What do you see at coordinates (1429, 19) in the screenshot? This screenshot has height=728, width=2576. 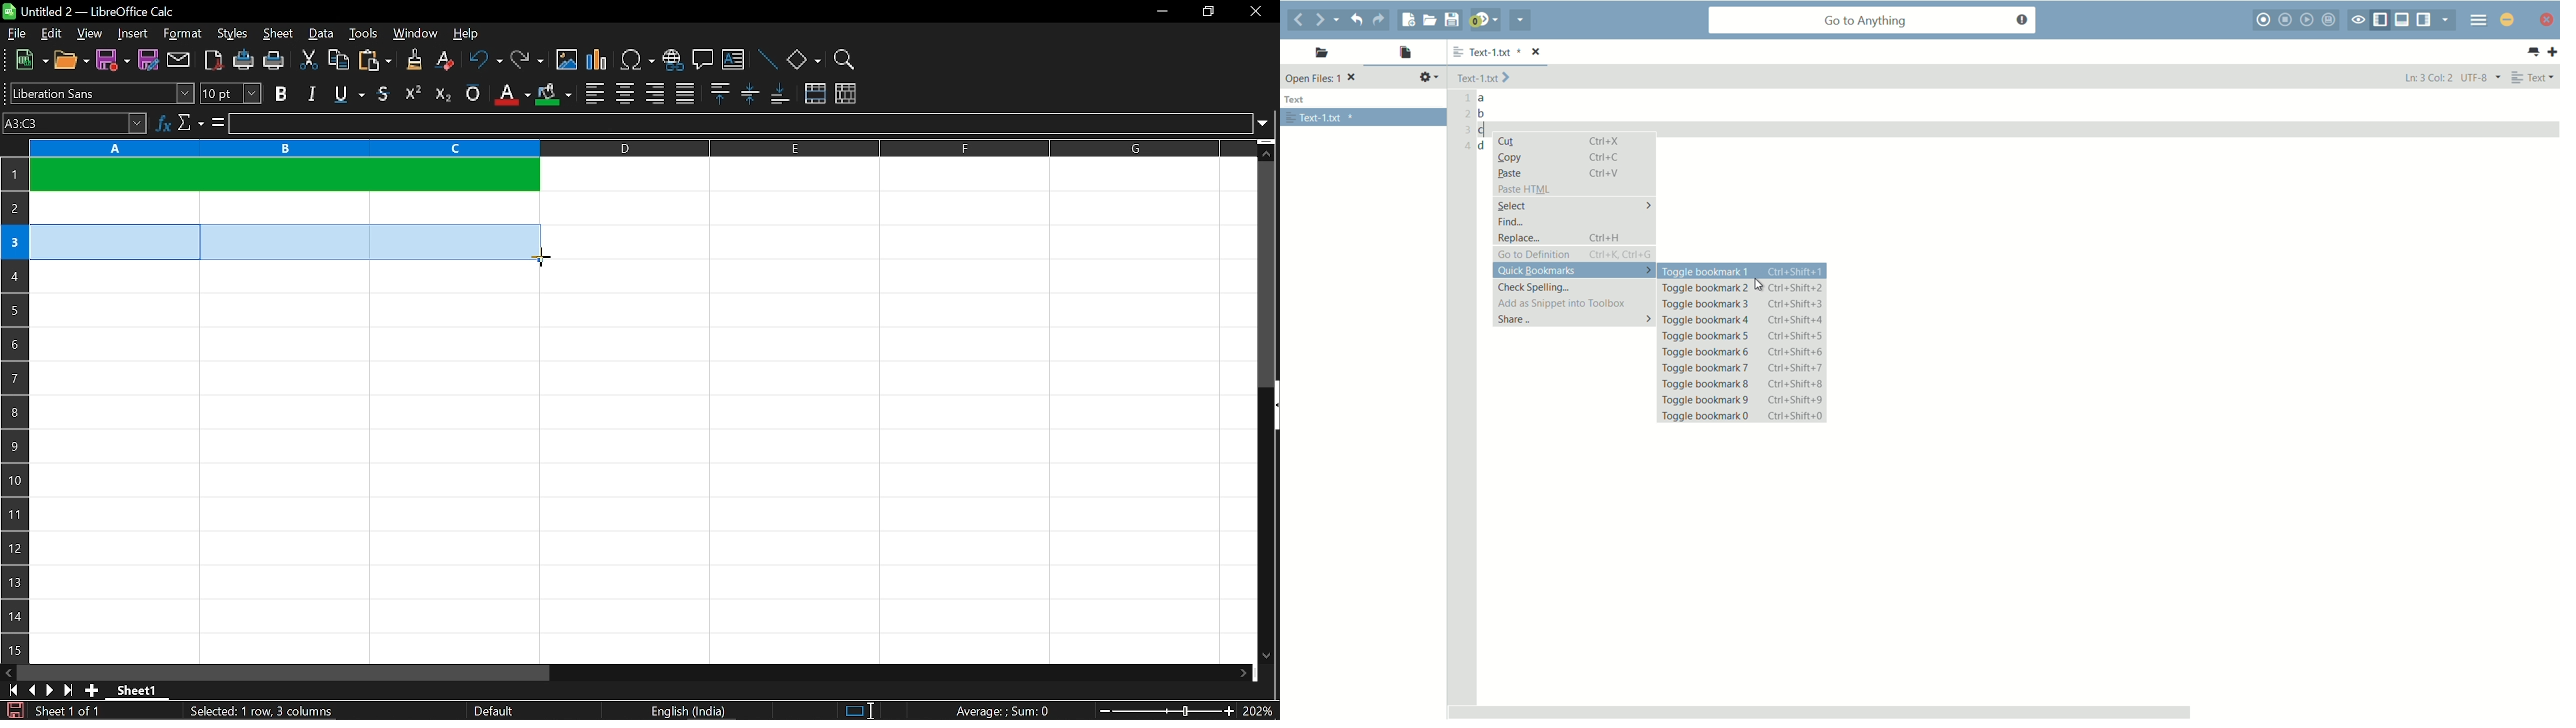 I see `open file` at bounding box center [1429, 19].